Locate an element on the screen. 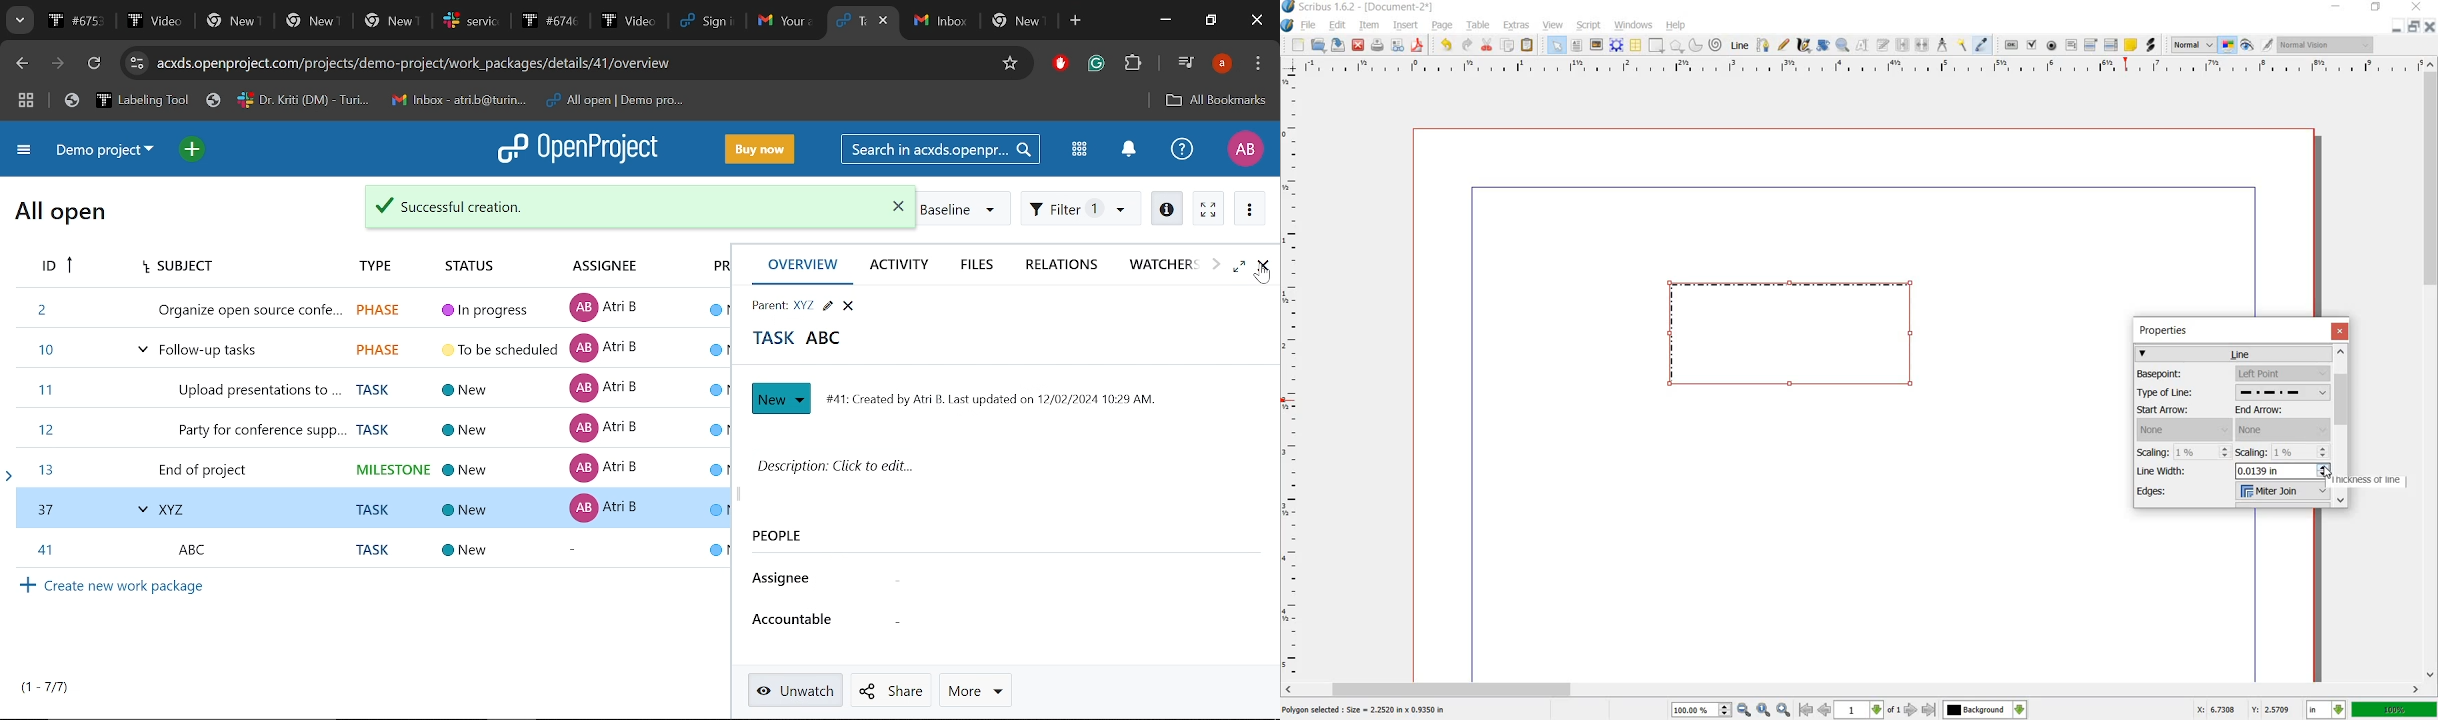  UNDO is located at coordinates (1444, 46).